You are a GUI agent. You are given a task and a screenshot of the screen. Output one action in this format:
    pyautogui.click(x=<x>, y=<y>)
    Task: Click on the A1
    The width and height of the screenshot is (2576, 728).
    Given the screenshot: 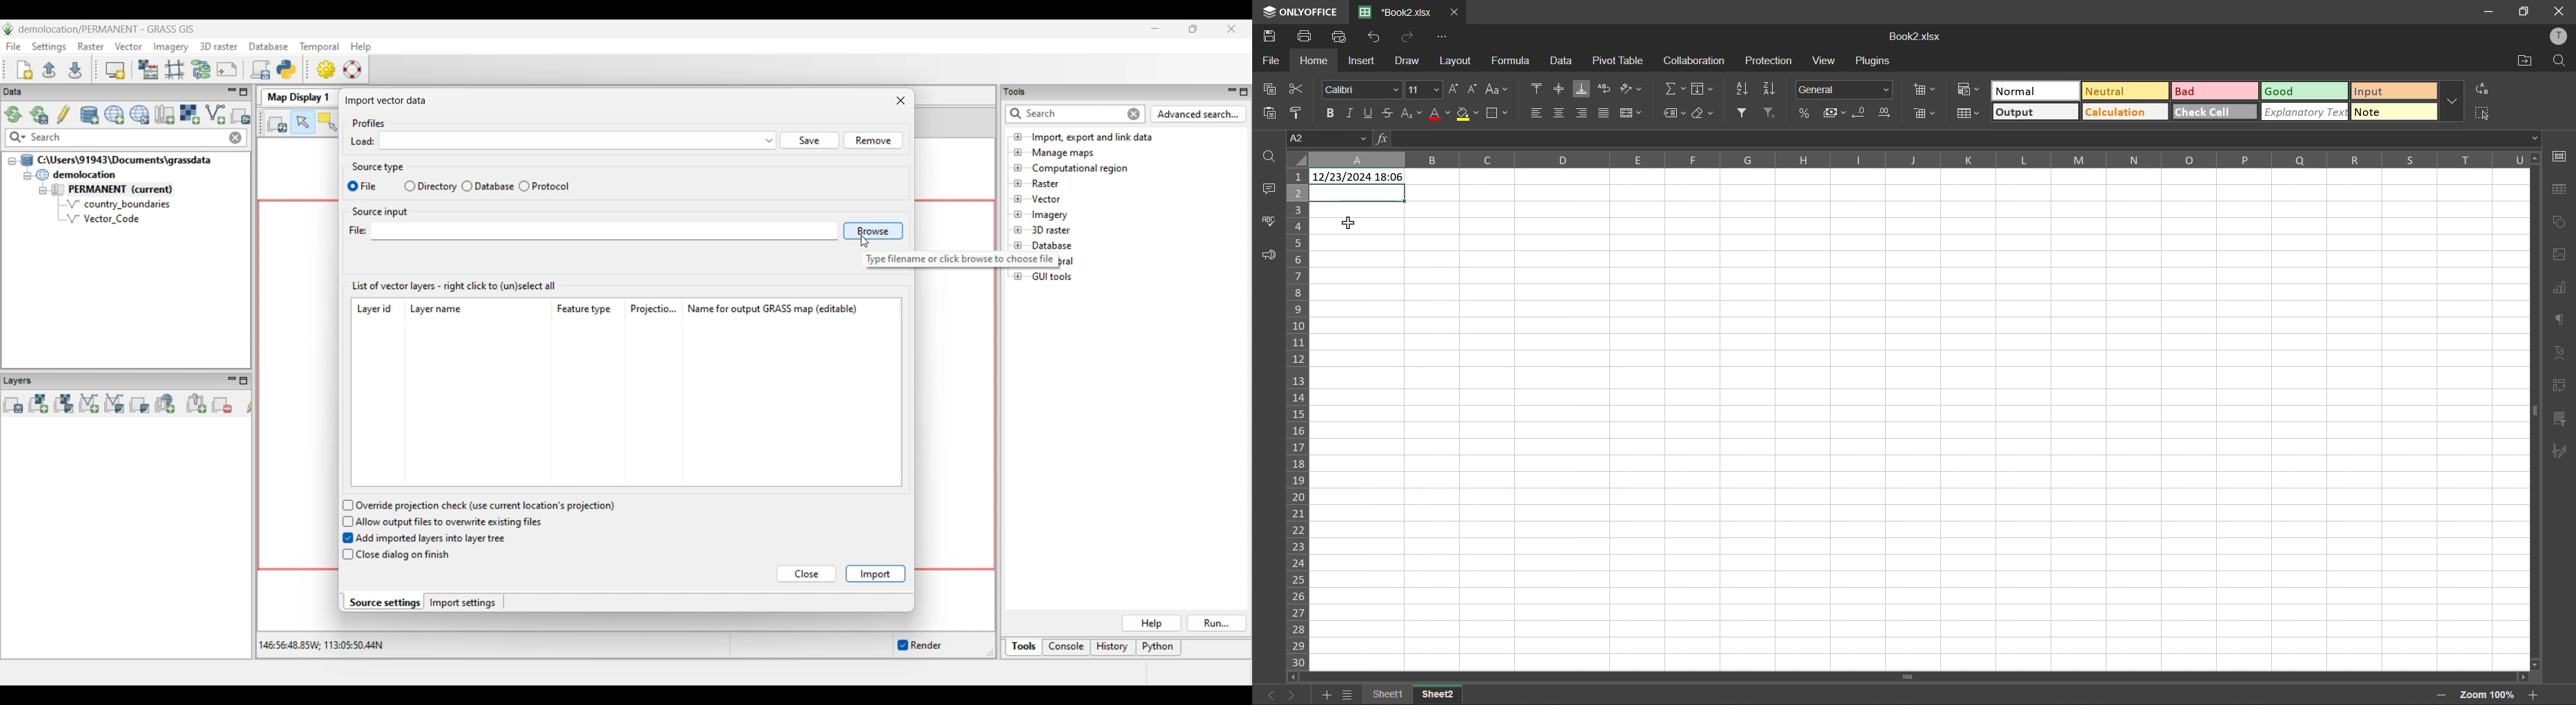 What is the action you would take?
    pyautogui.click(x=1327, y=139)
    